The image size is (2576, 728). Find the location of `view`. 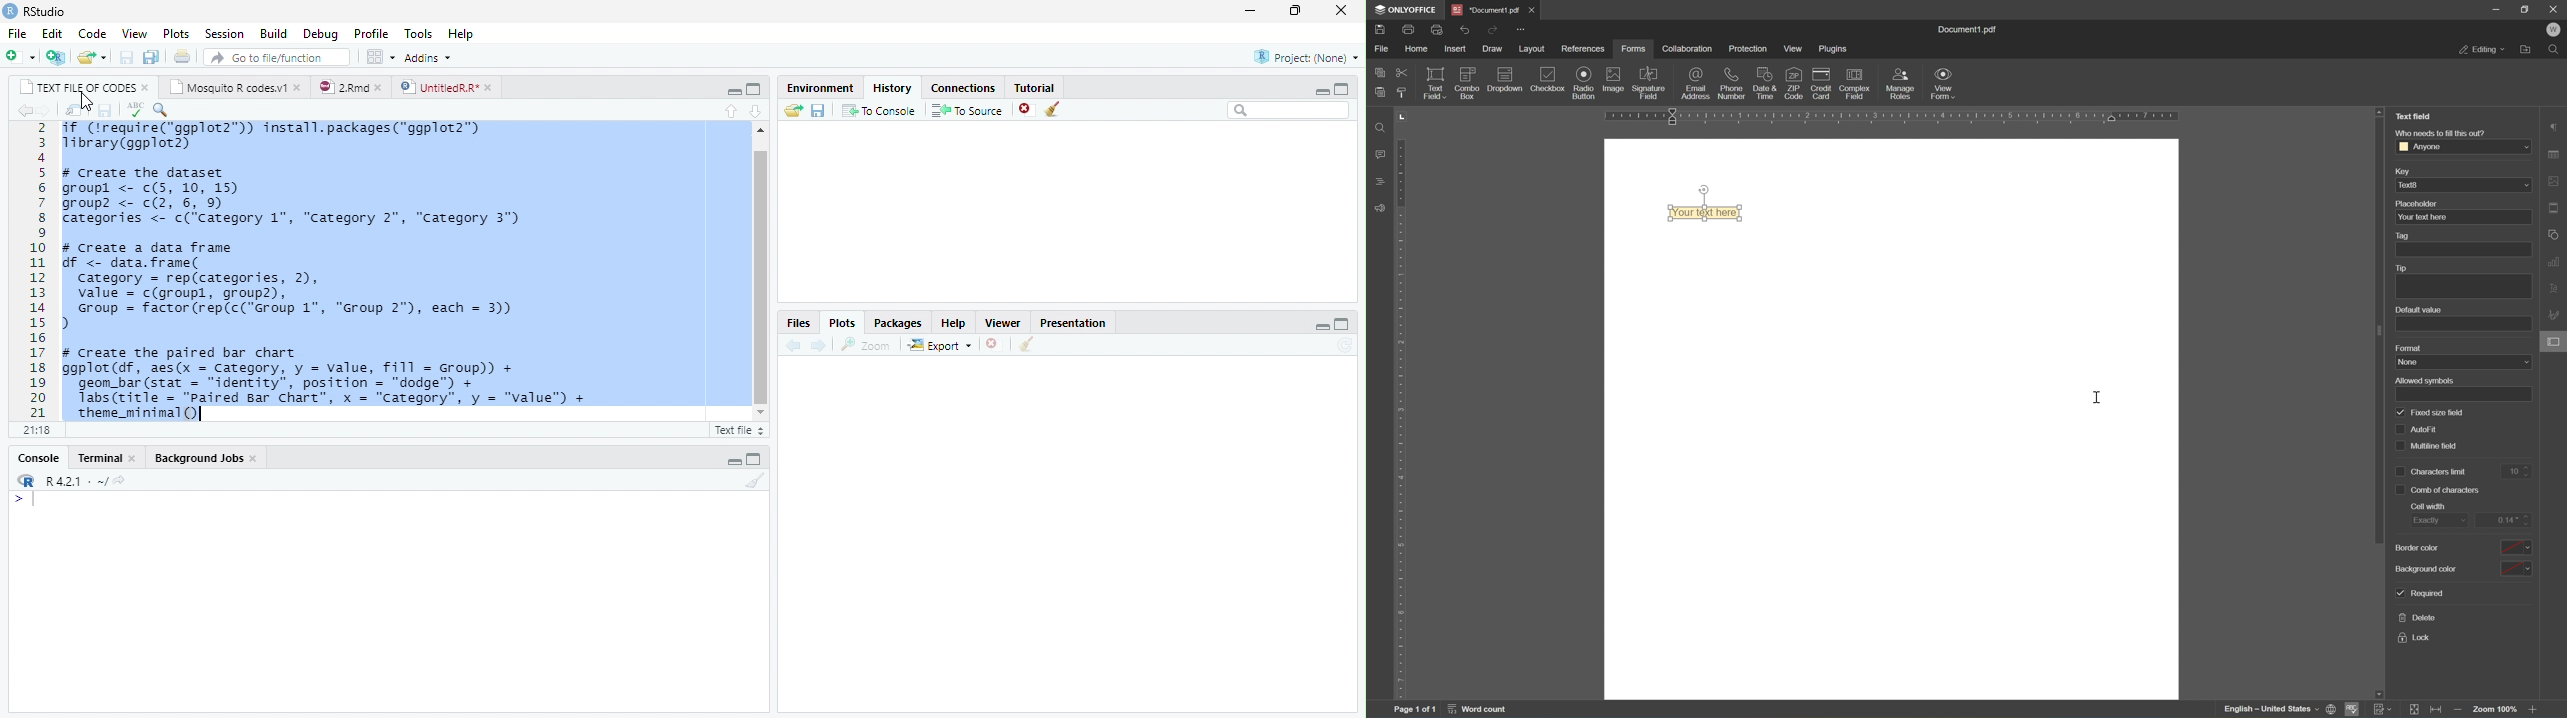

view is located at coordinates (131, 32).